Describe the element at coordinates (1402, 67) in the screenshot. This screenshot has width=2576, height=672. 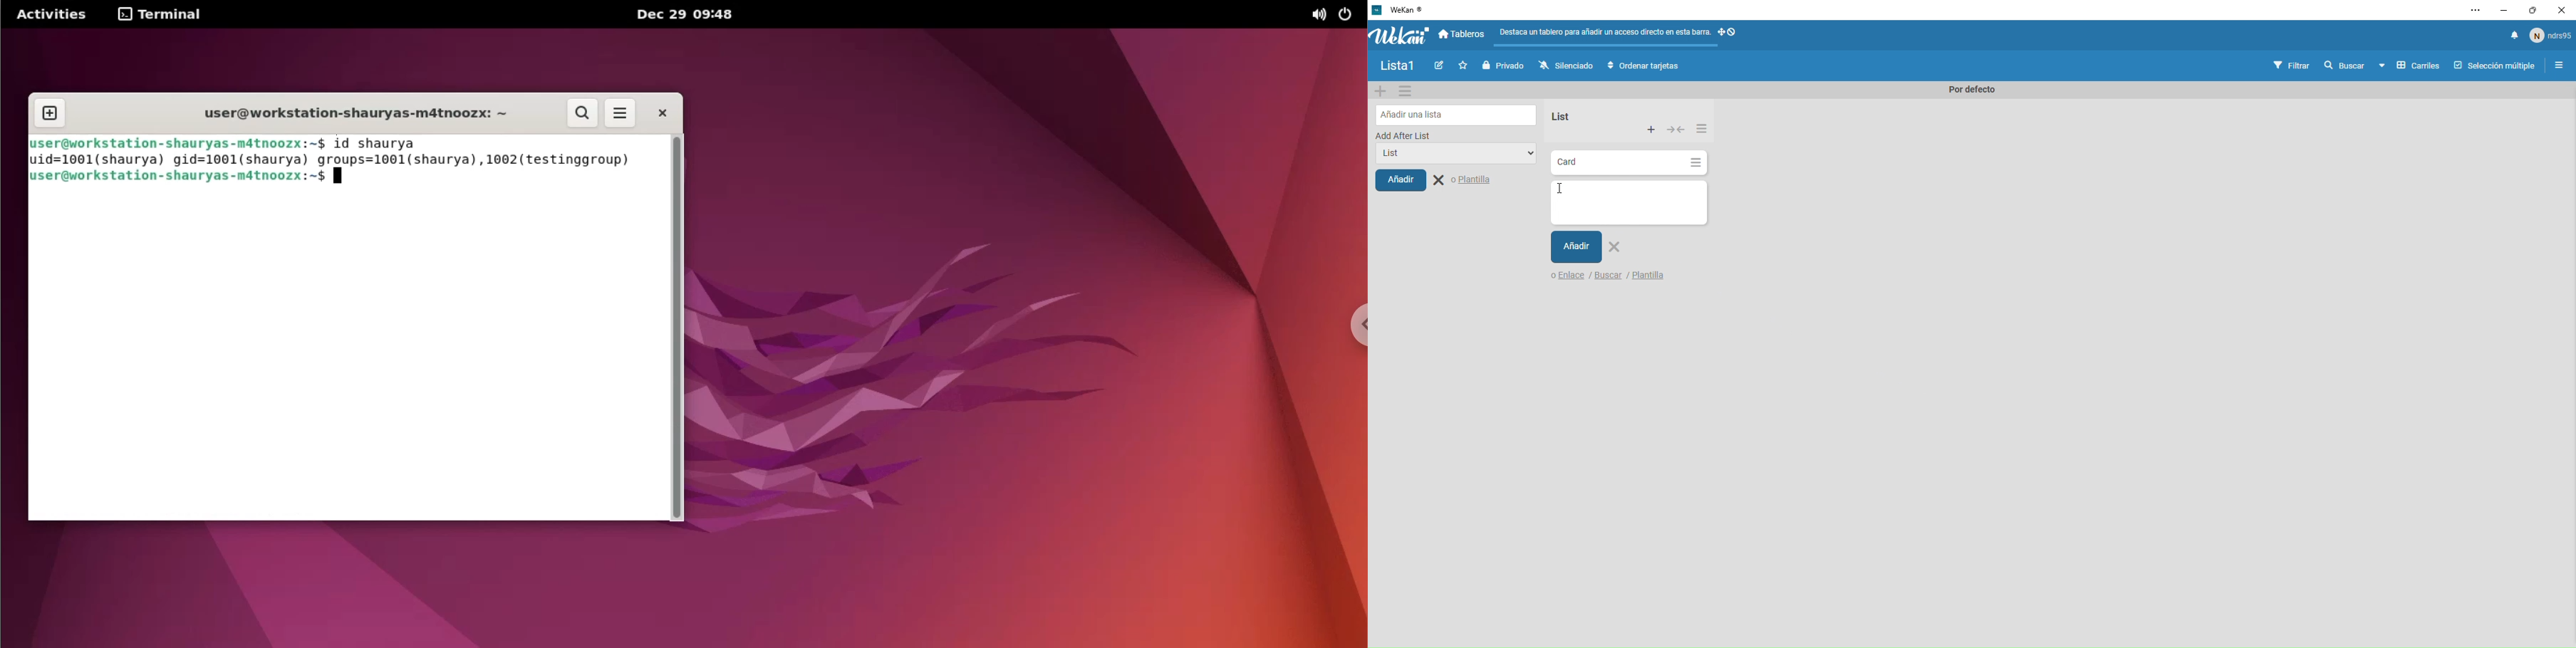
I see `List1` at that location.